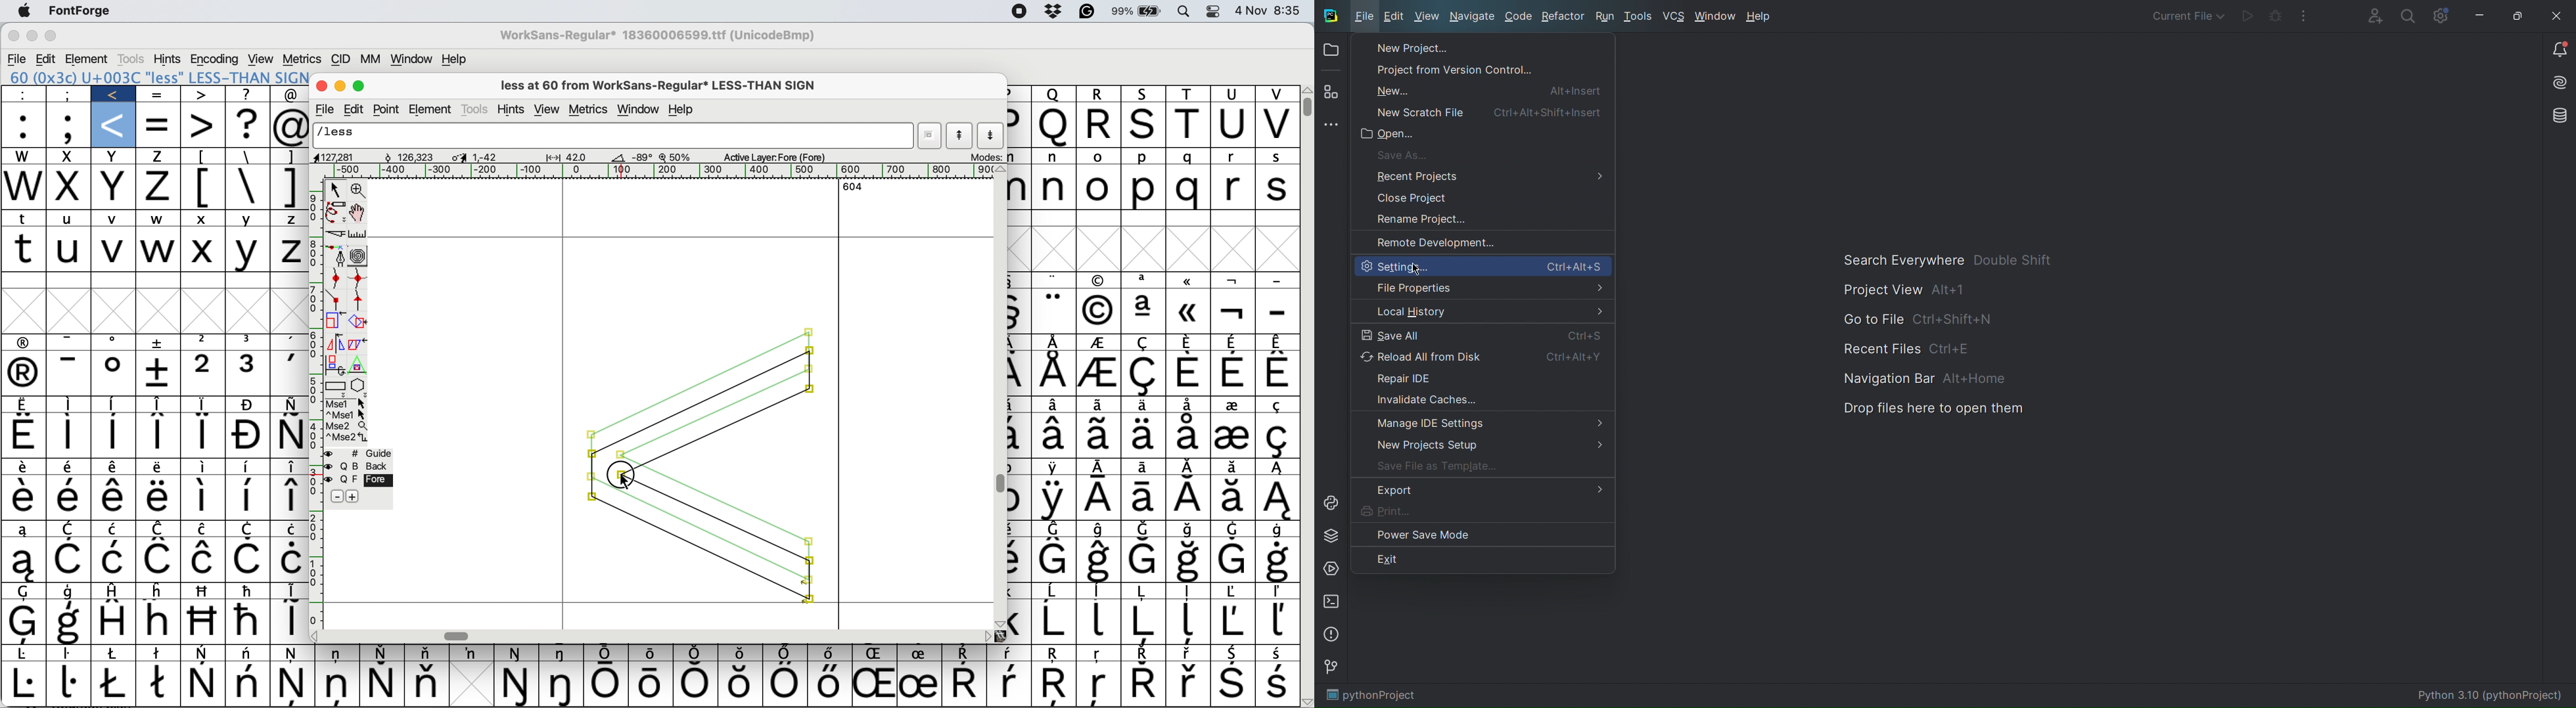 This screenshot has height=728, width=2576. I want to click on window, so click(638, 110).